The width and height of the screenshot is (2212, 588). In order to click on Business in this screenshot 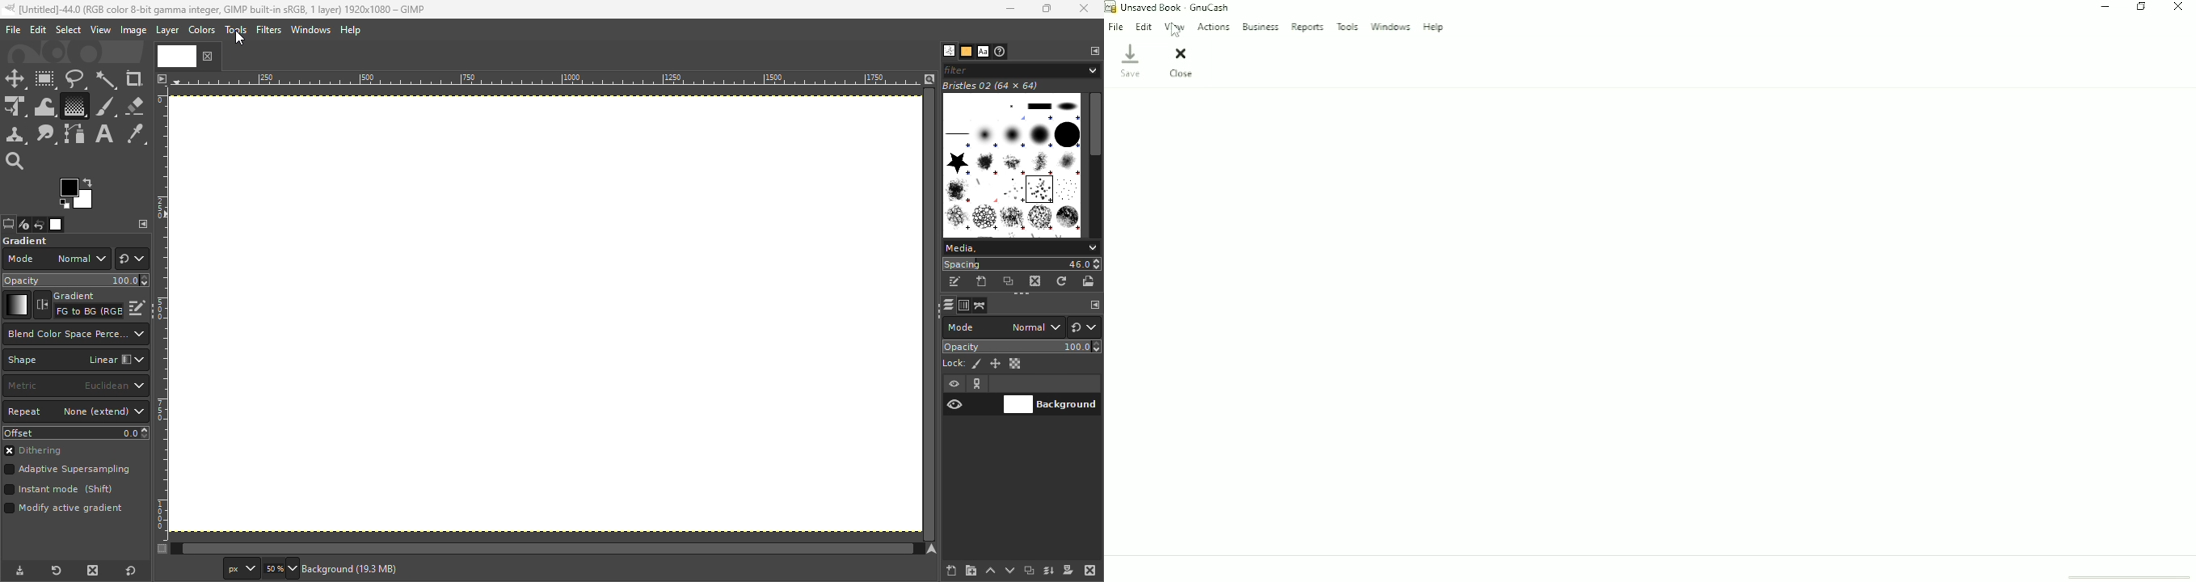, I will do `click(1261, 27)`.